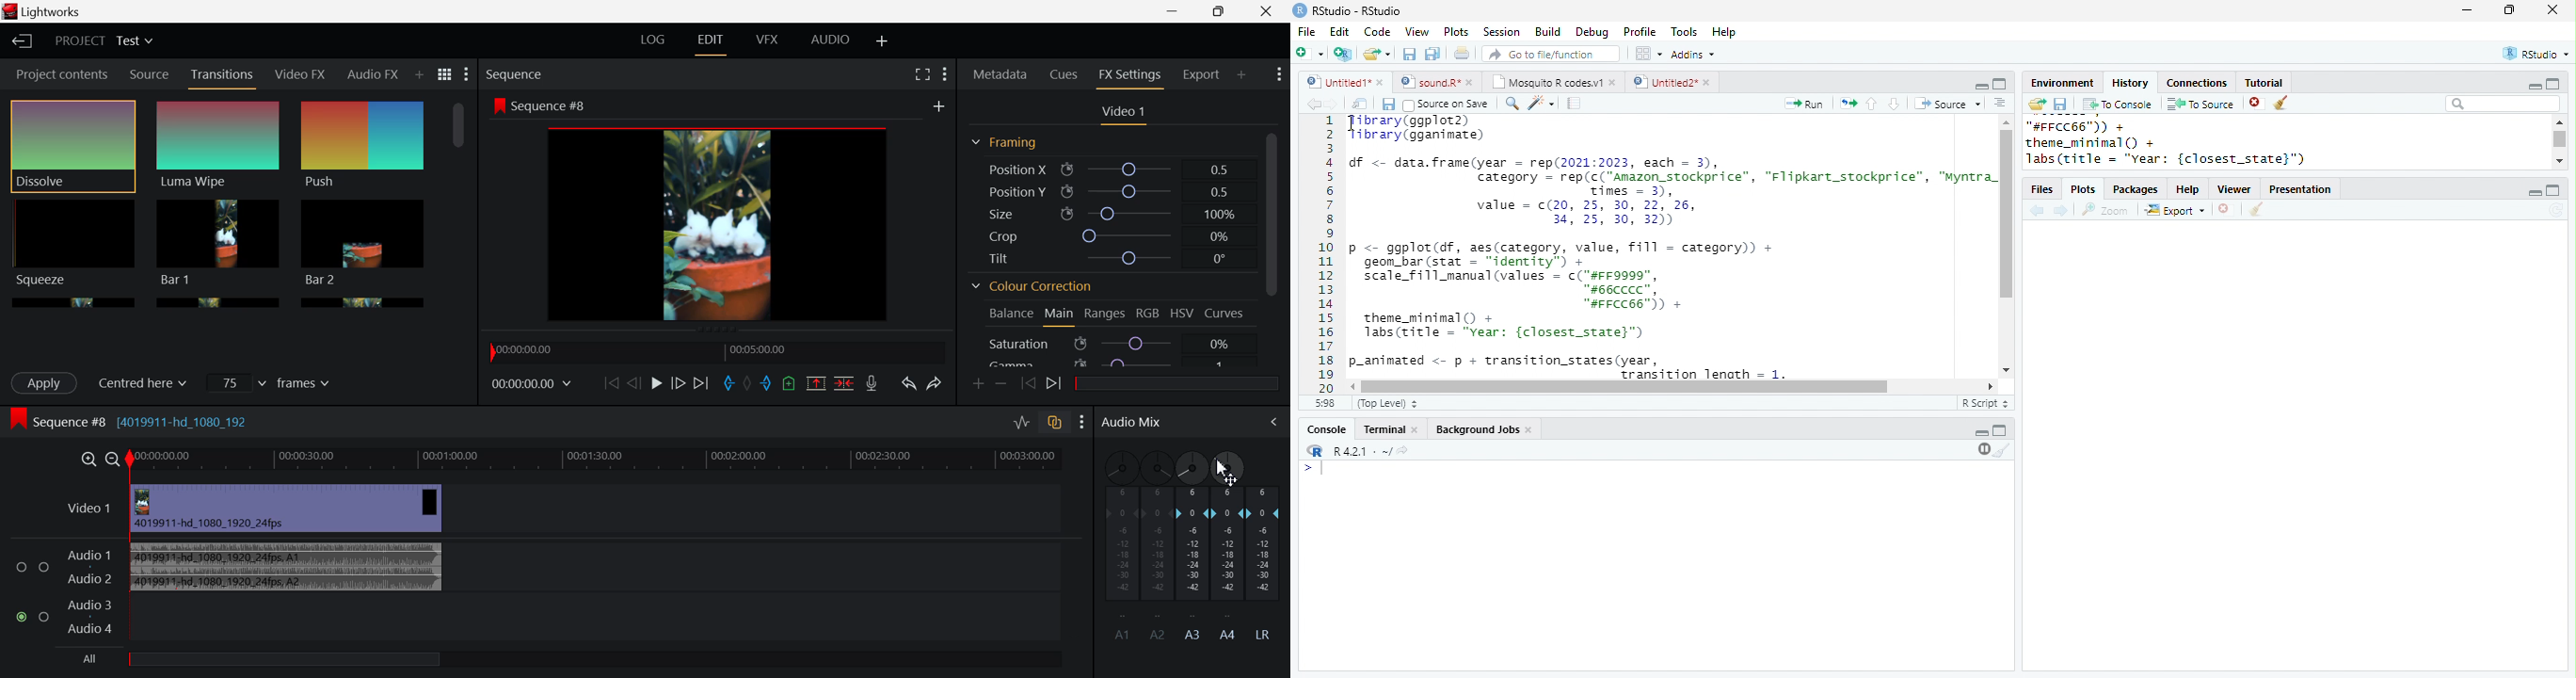 The width and height of the screenshot is (2576, 700). Describe the element at coordinates (2064, 84) in the screenshot. I see `Environment` at that location.